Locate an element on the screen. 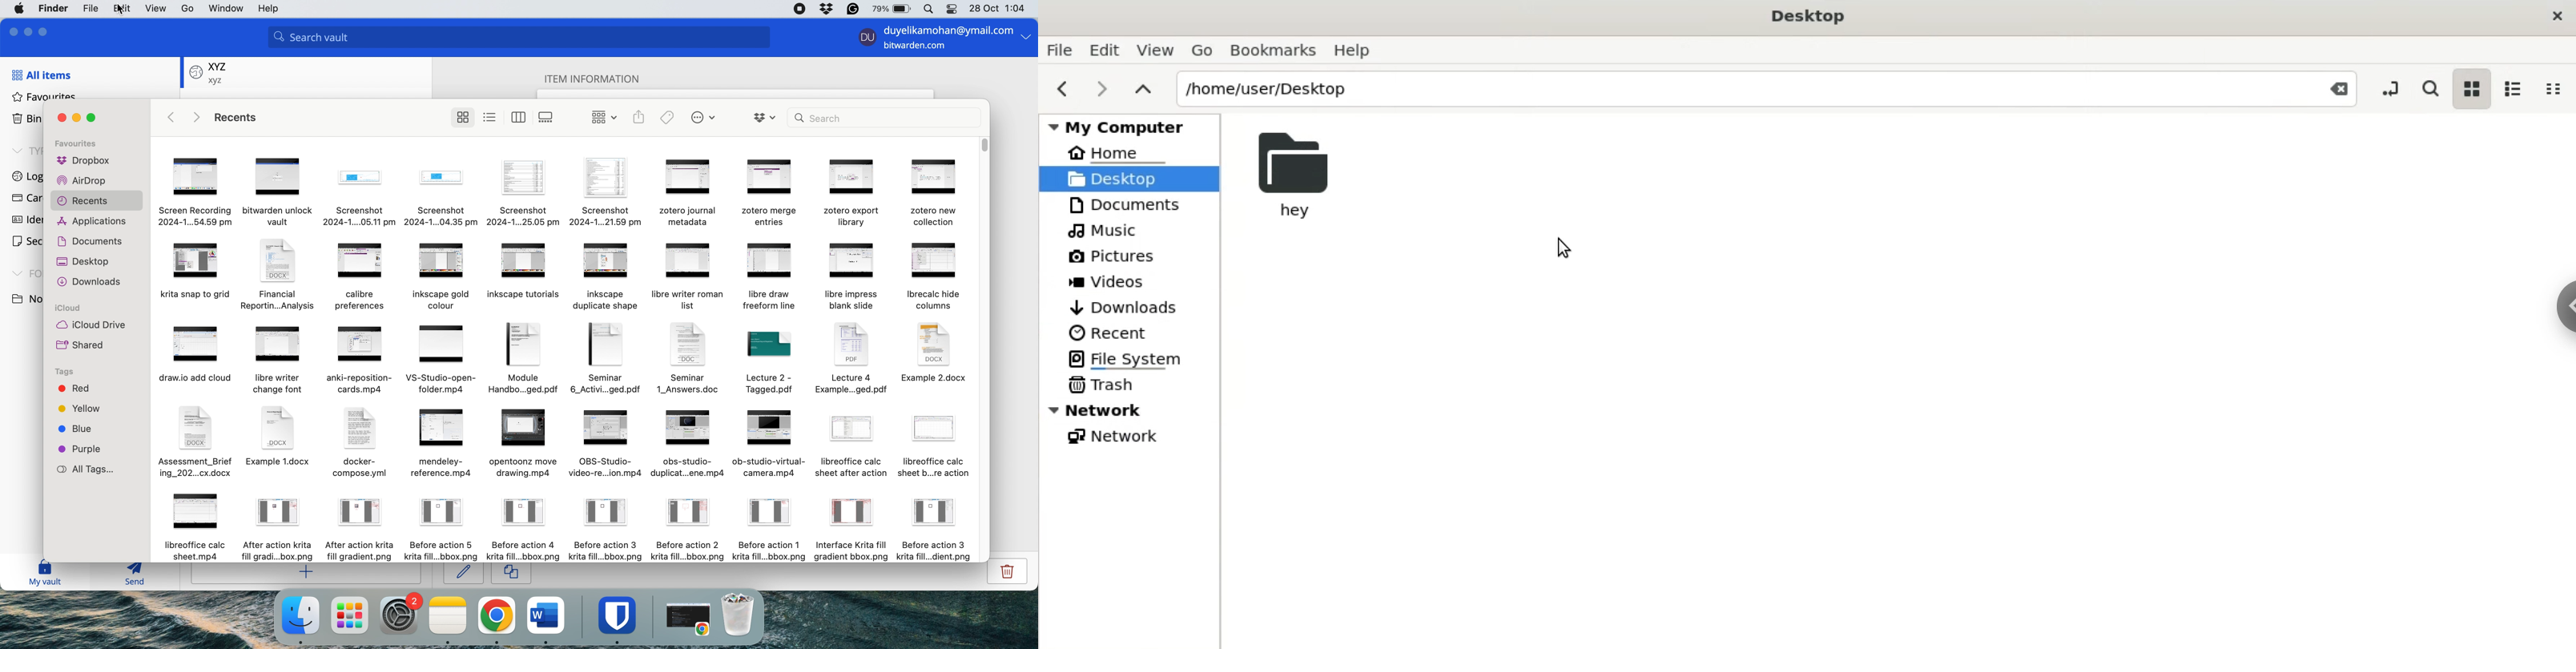 The width and height of the screenshot is (2576, 672). /home/user/Desktop is located at coordinates (1776, 87).